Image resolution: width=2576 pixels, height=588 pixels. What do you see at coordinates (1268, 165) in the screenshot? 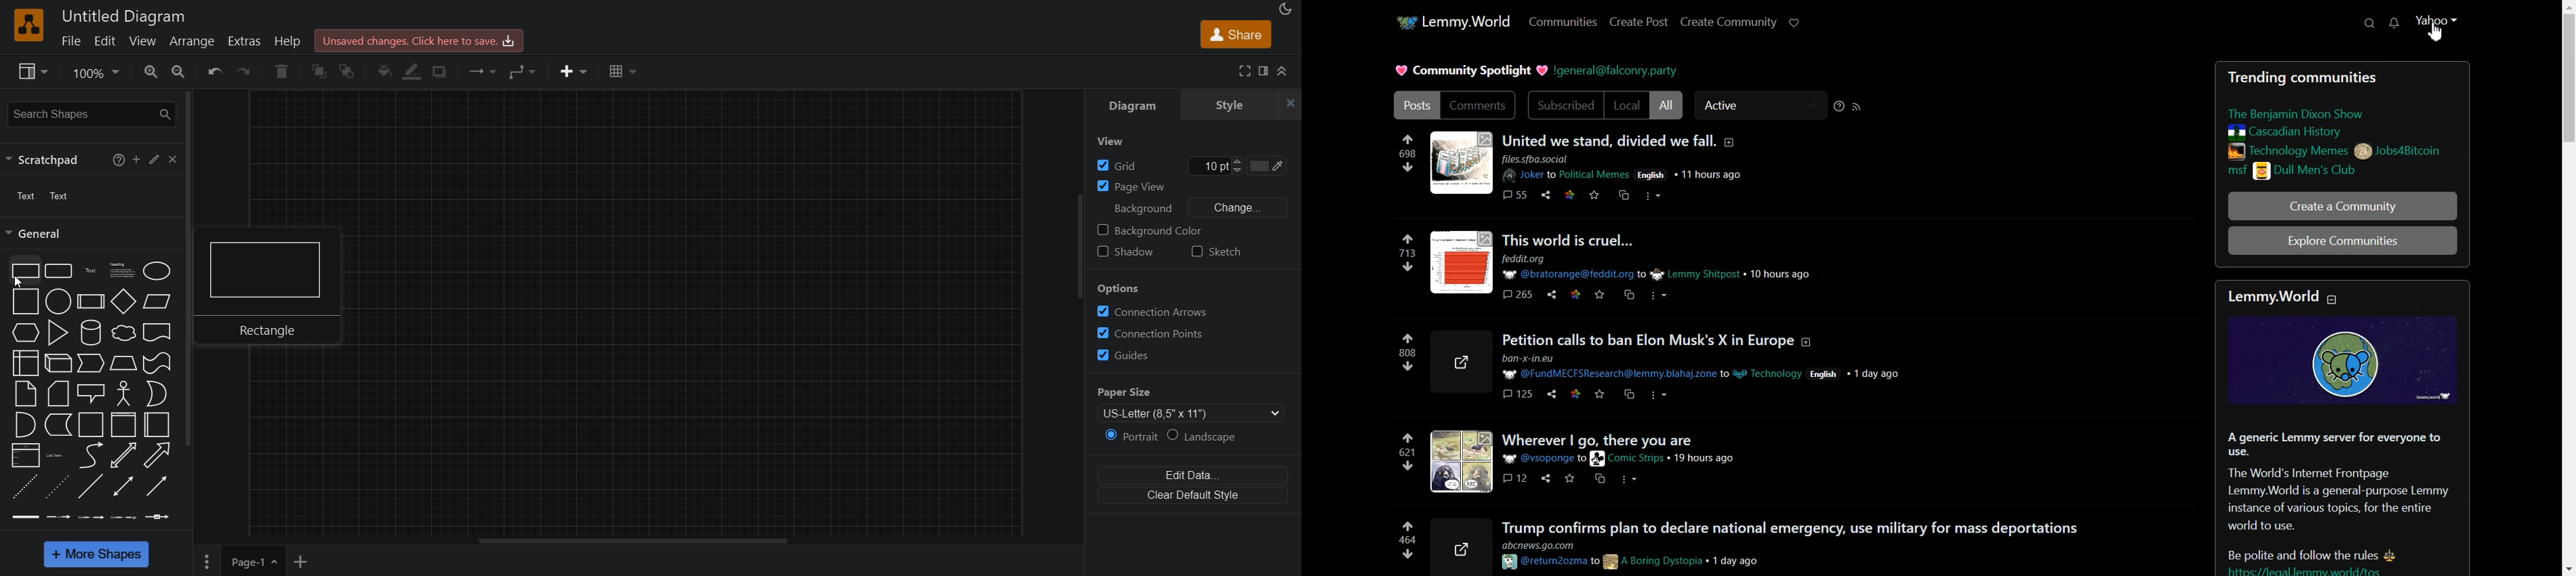
I see `fill color` at bounding box center [1268, 165].